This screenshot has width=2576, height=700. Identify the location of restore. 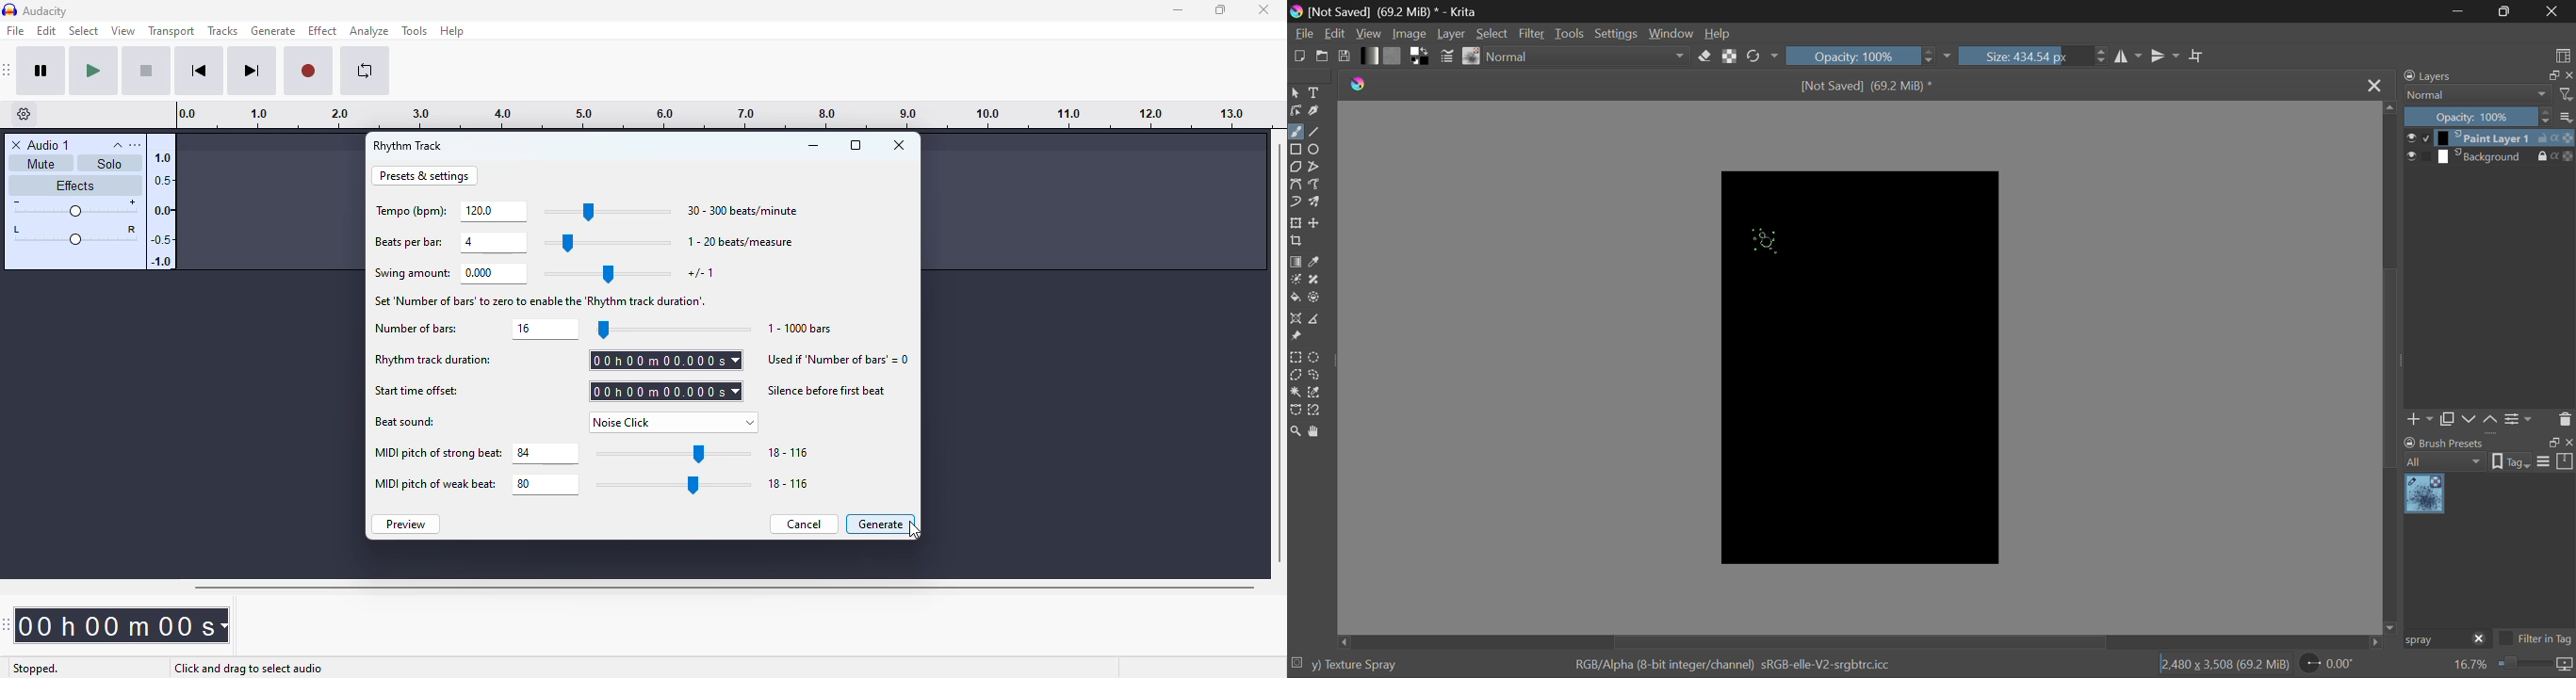
(2552, 76).